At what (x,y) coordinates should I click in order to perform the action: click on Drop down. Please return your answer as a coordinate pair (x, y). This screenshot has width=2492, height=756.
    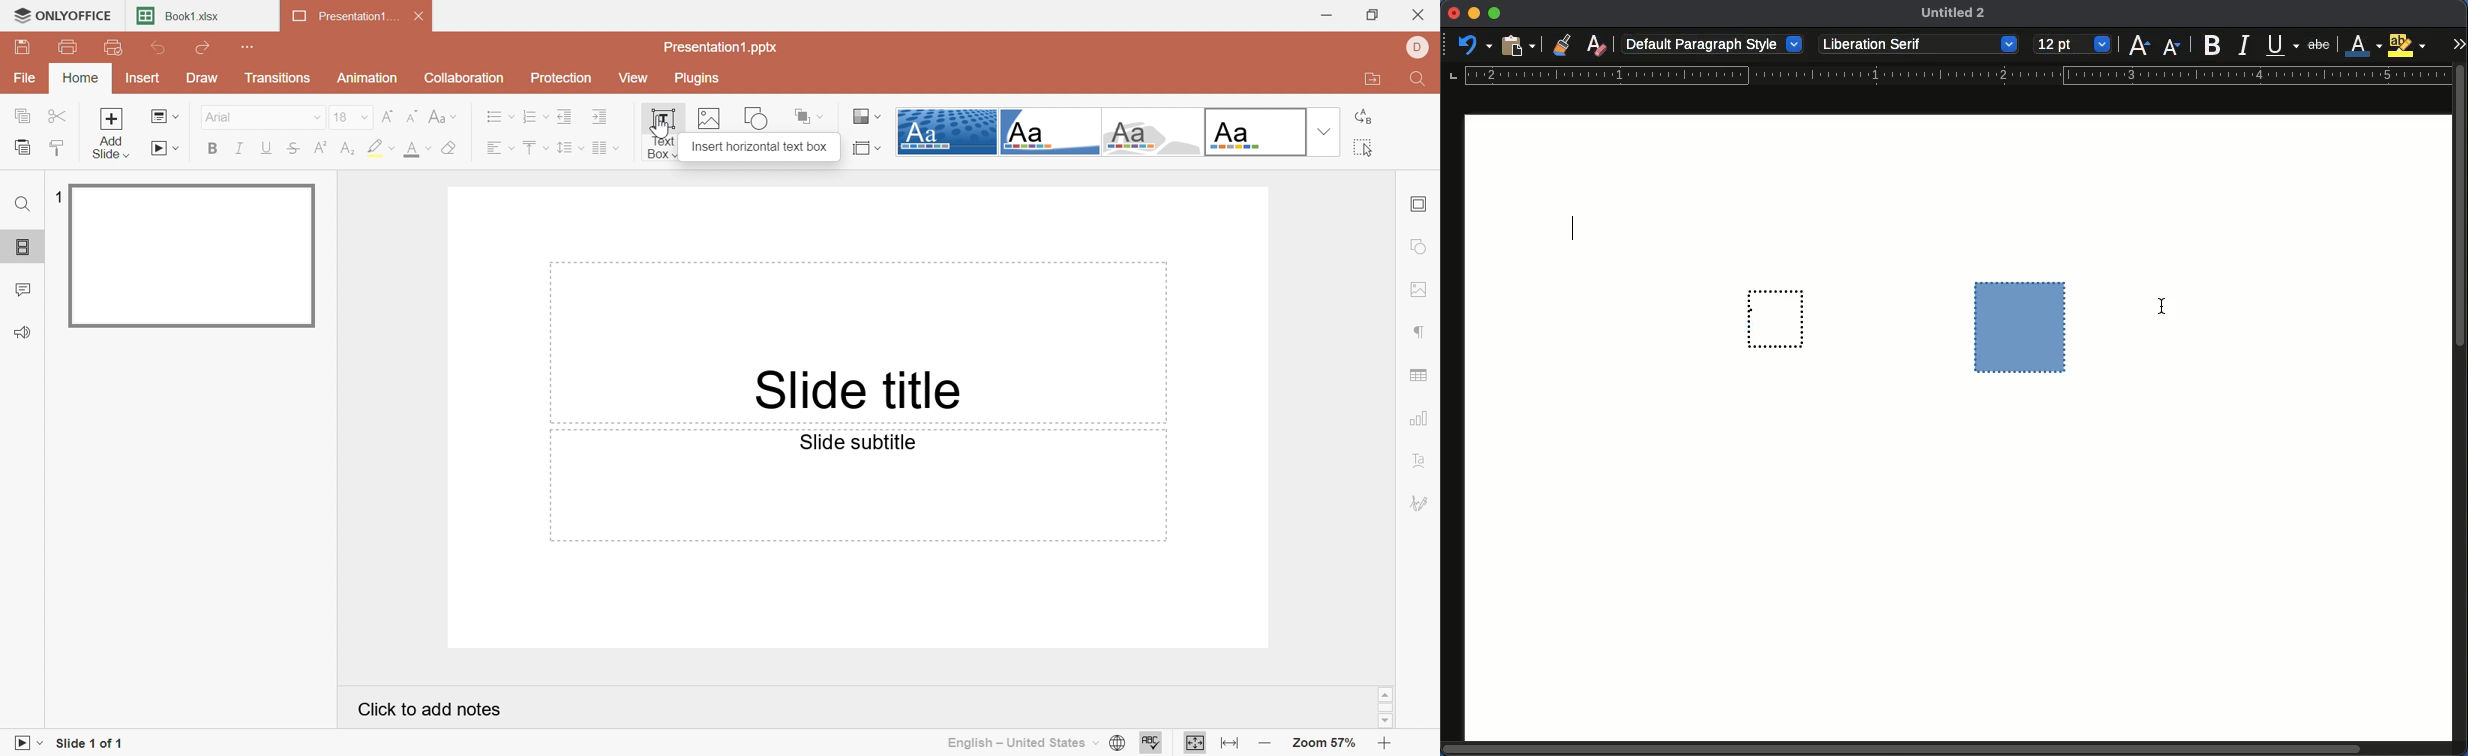
    Looking at the image, I should click on (1323, 131).